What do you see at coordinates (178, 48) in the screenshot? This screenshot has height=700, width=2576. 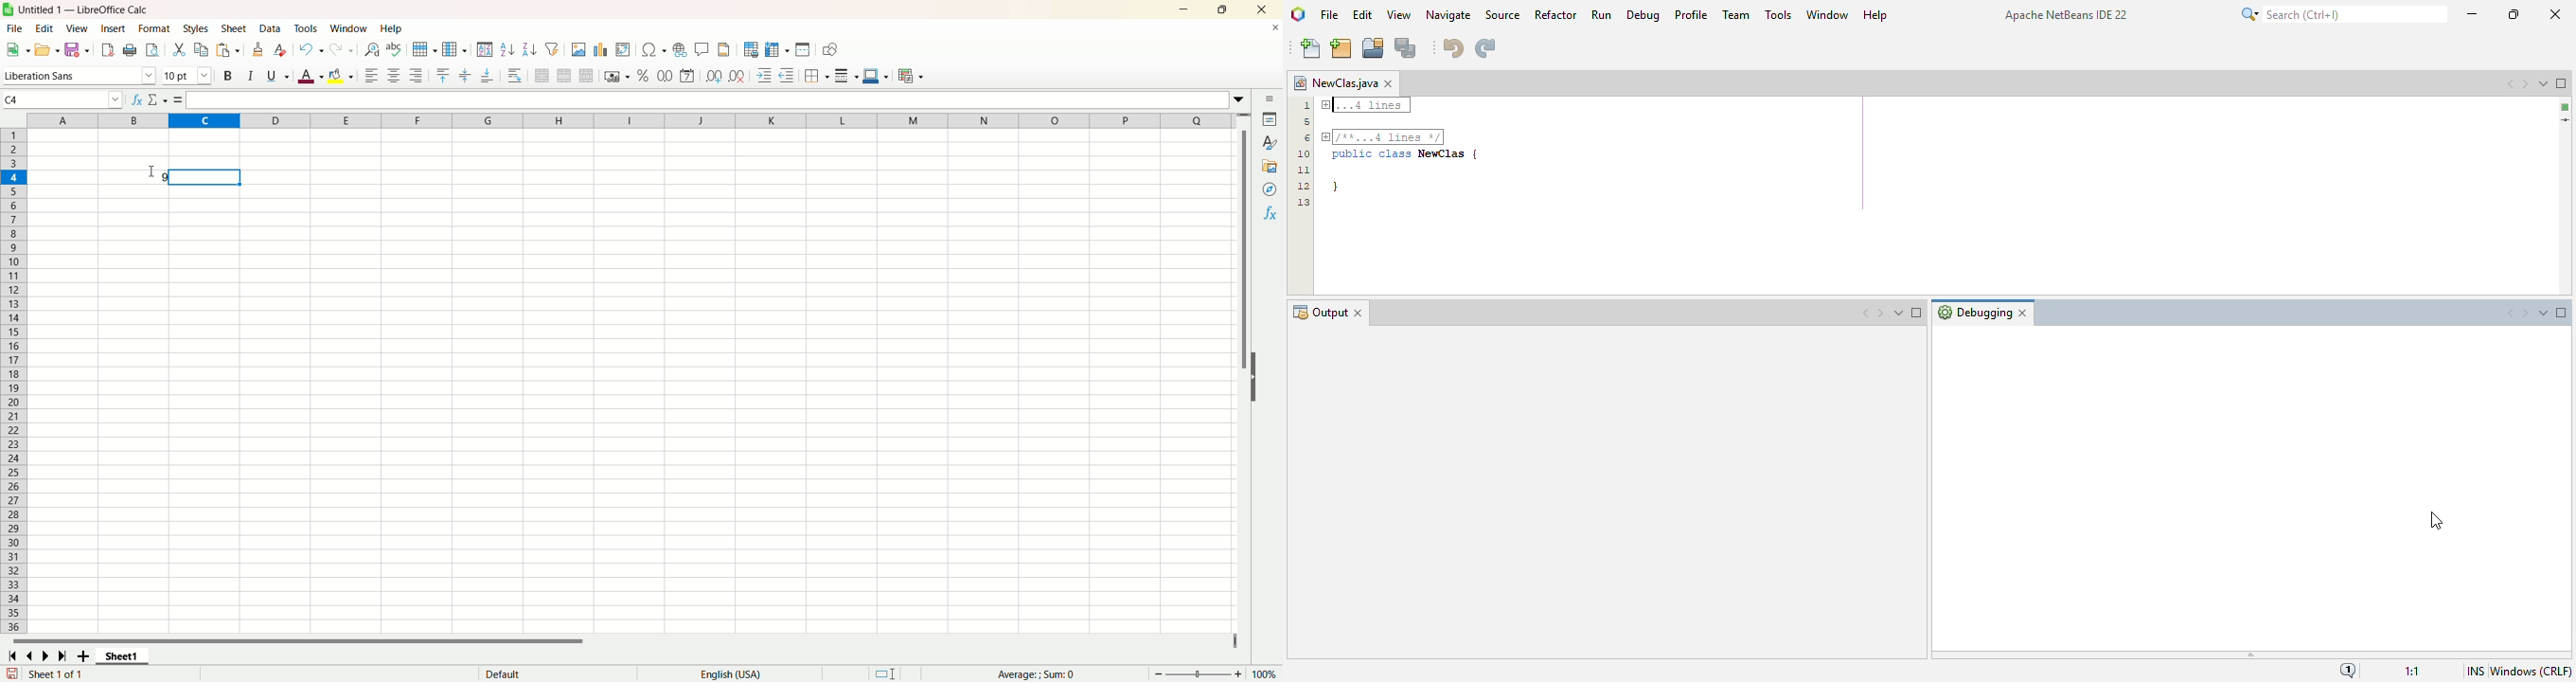 I see `cut` at bounding box center [178, 48].